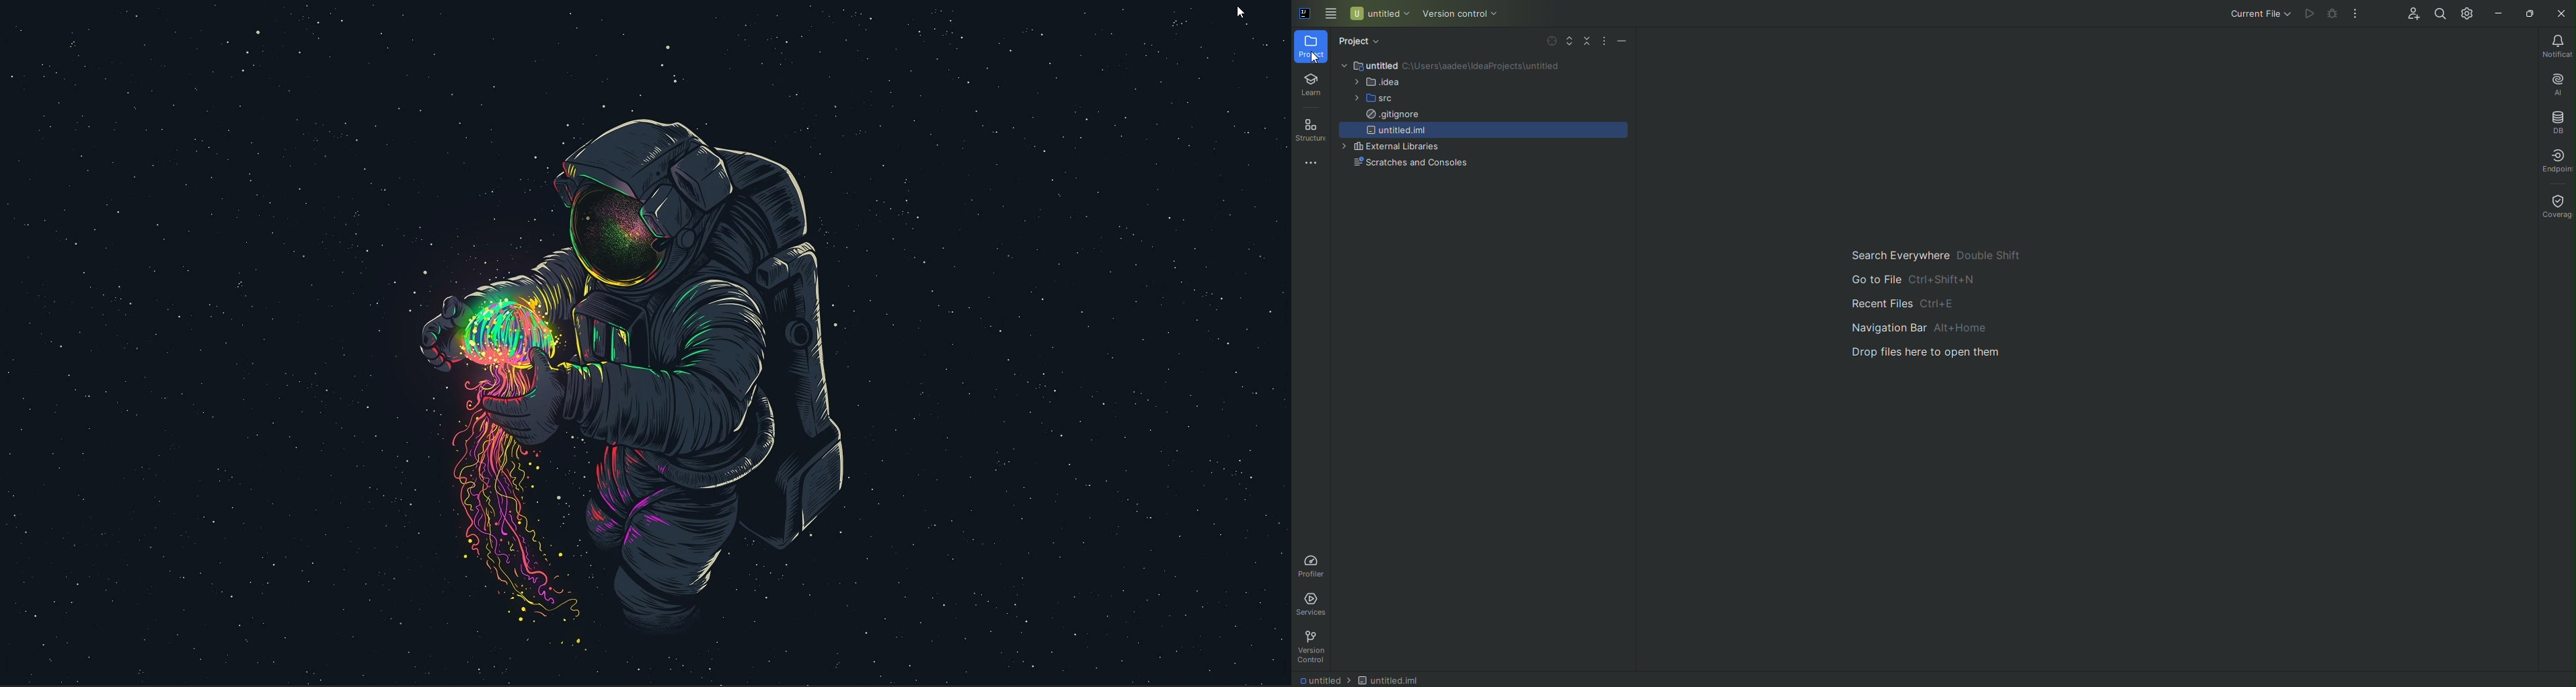 The image size is (2576, 700). I want to click on desktop screen, so click(644, 348).